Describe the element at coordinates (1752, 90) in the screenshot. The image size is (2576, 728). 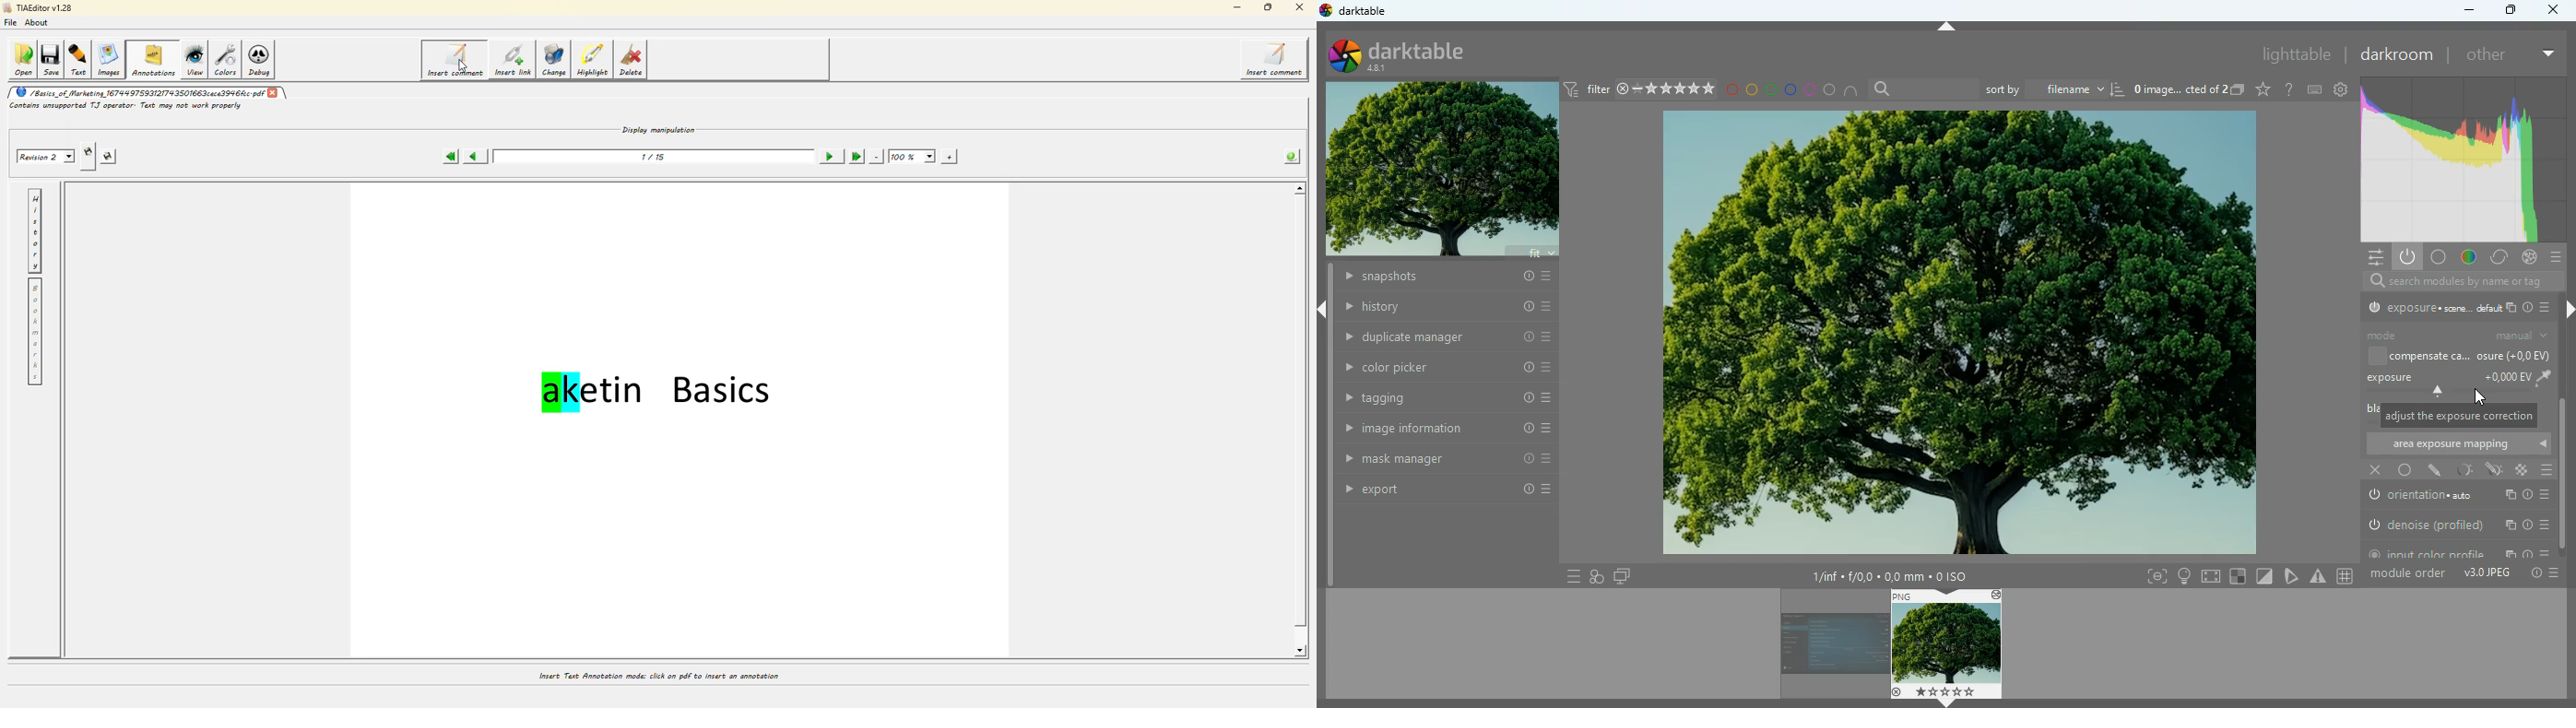
I see `yellow` at that location.